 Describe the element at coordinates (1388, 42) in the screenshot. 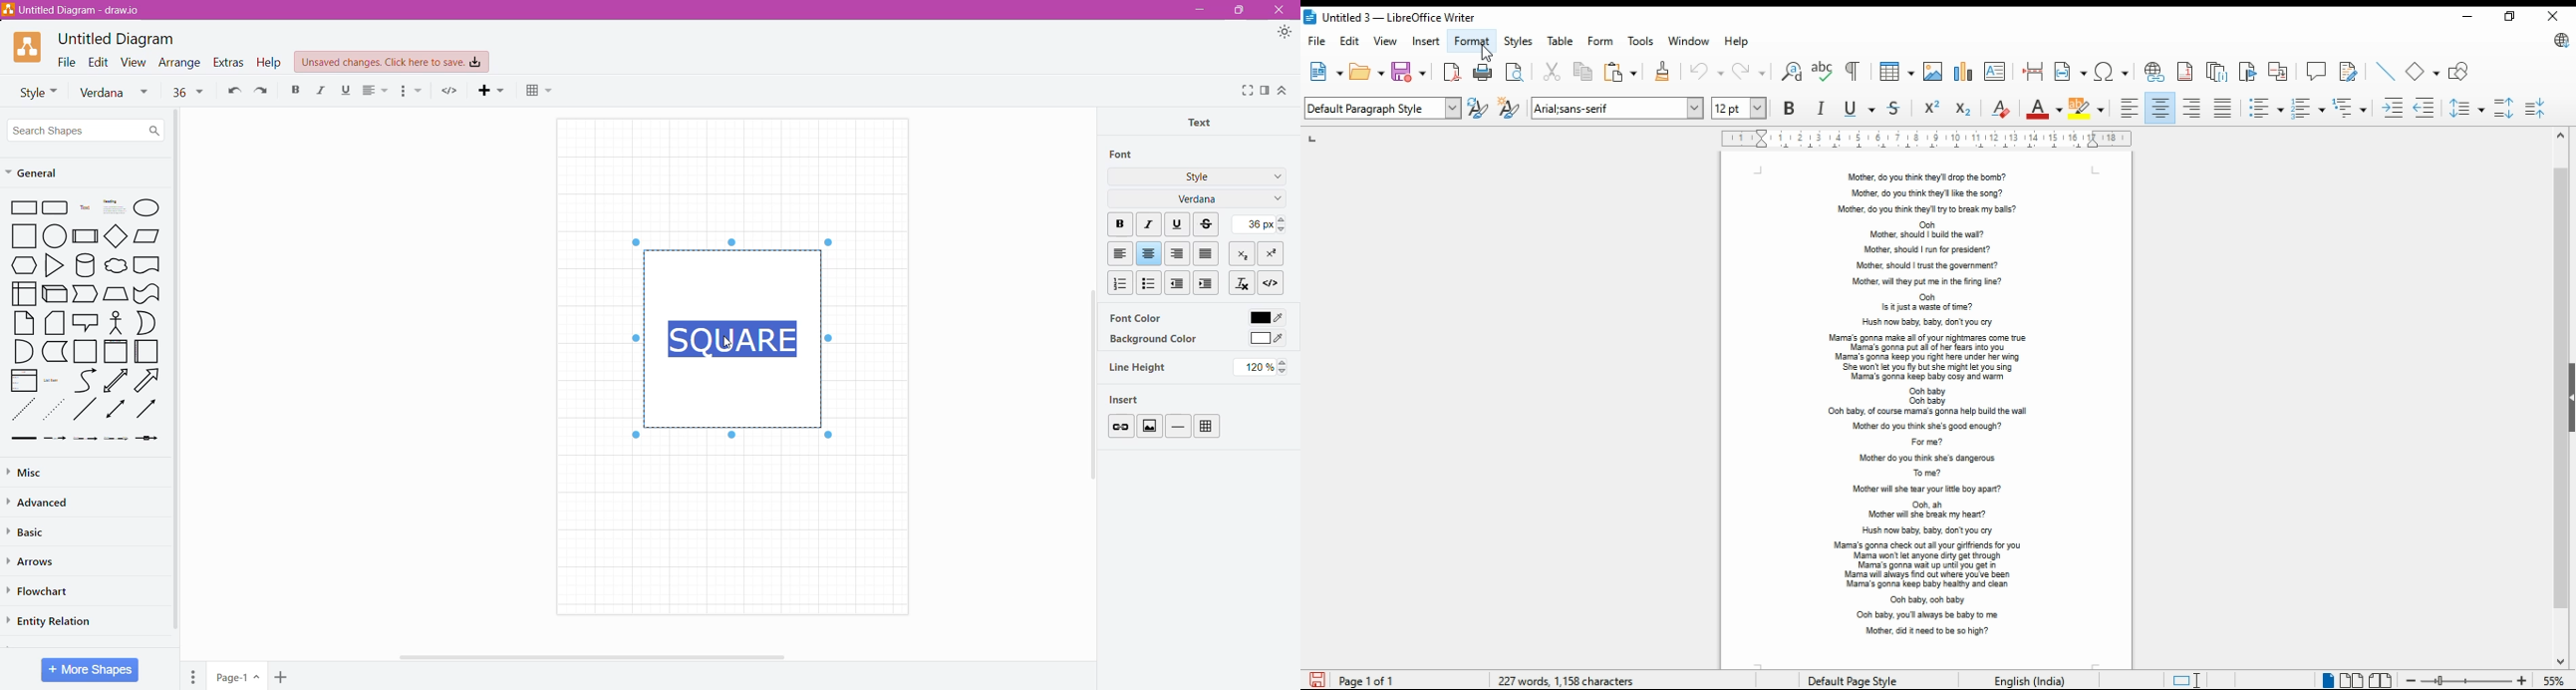

I see `view` at that location.